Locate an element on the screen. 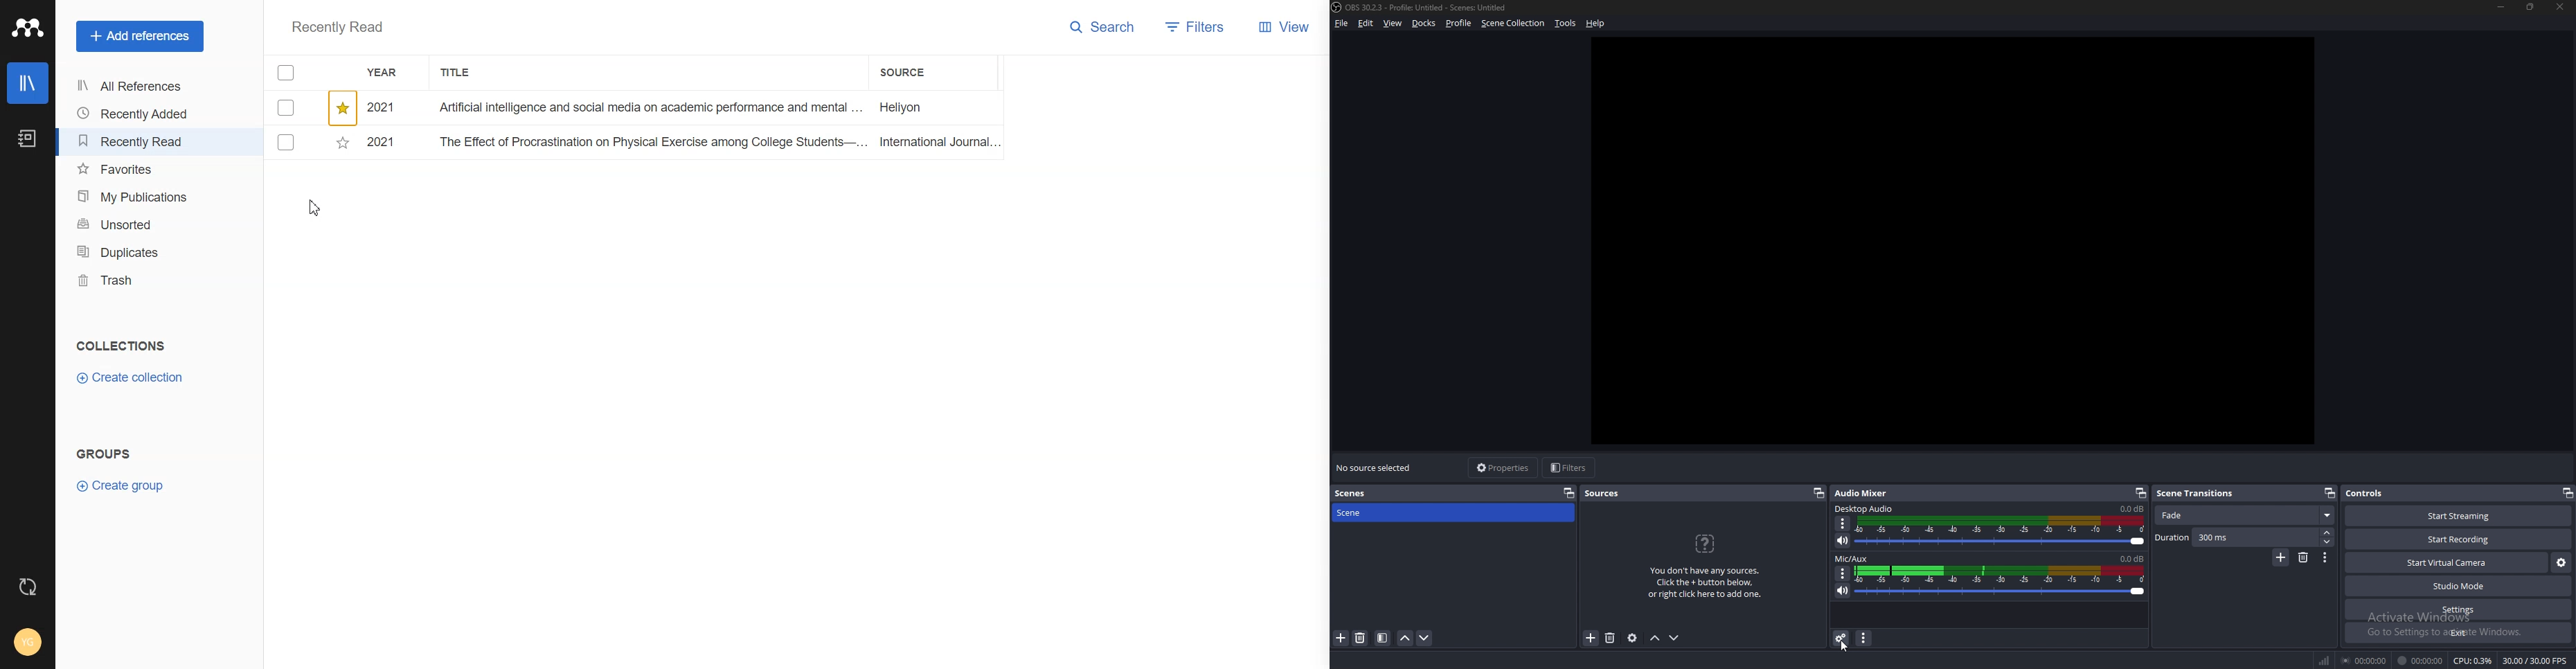 The image size is (2576, 672). Auto sync is located at coordinates (28, 587).